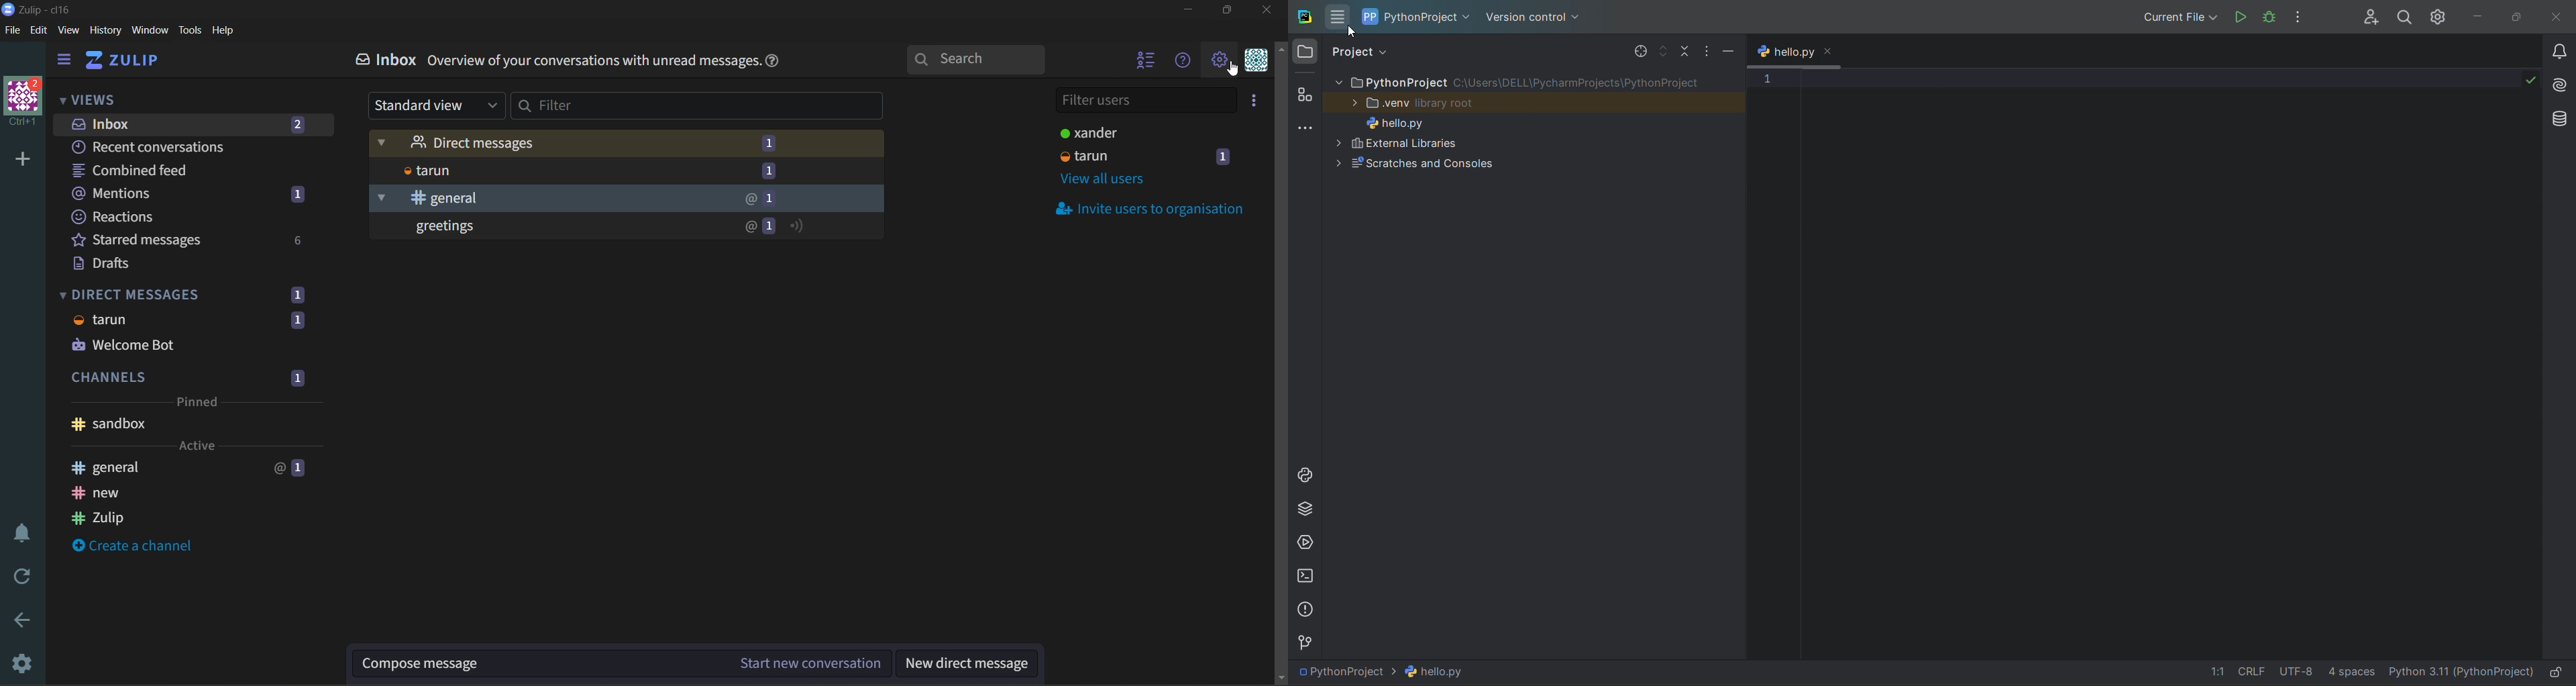  Describe the element at coordinates (974, 60) in the screenshot. I see `search` at that location.